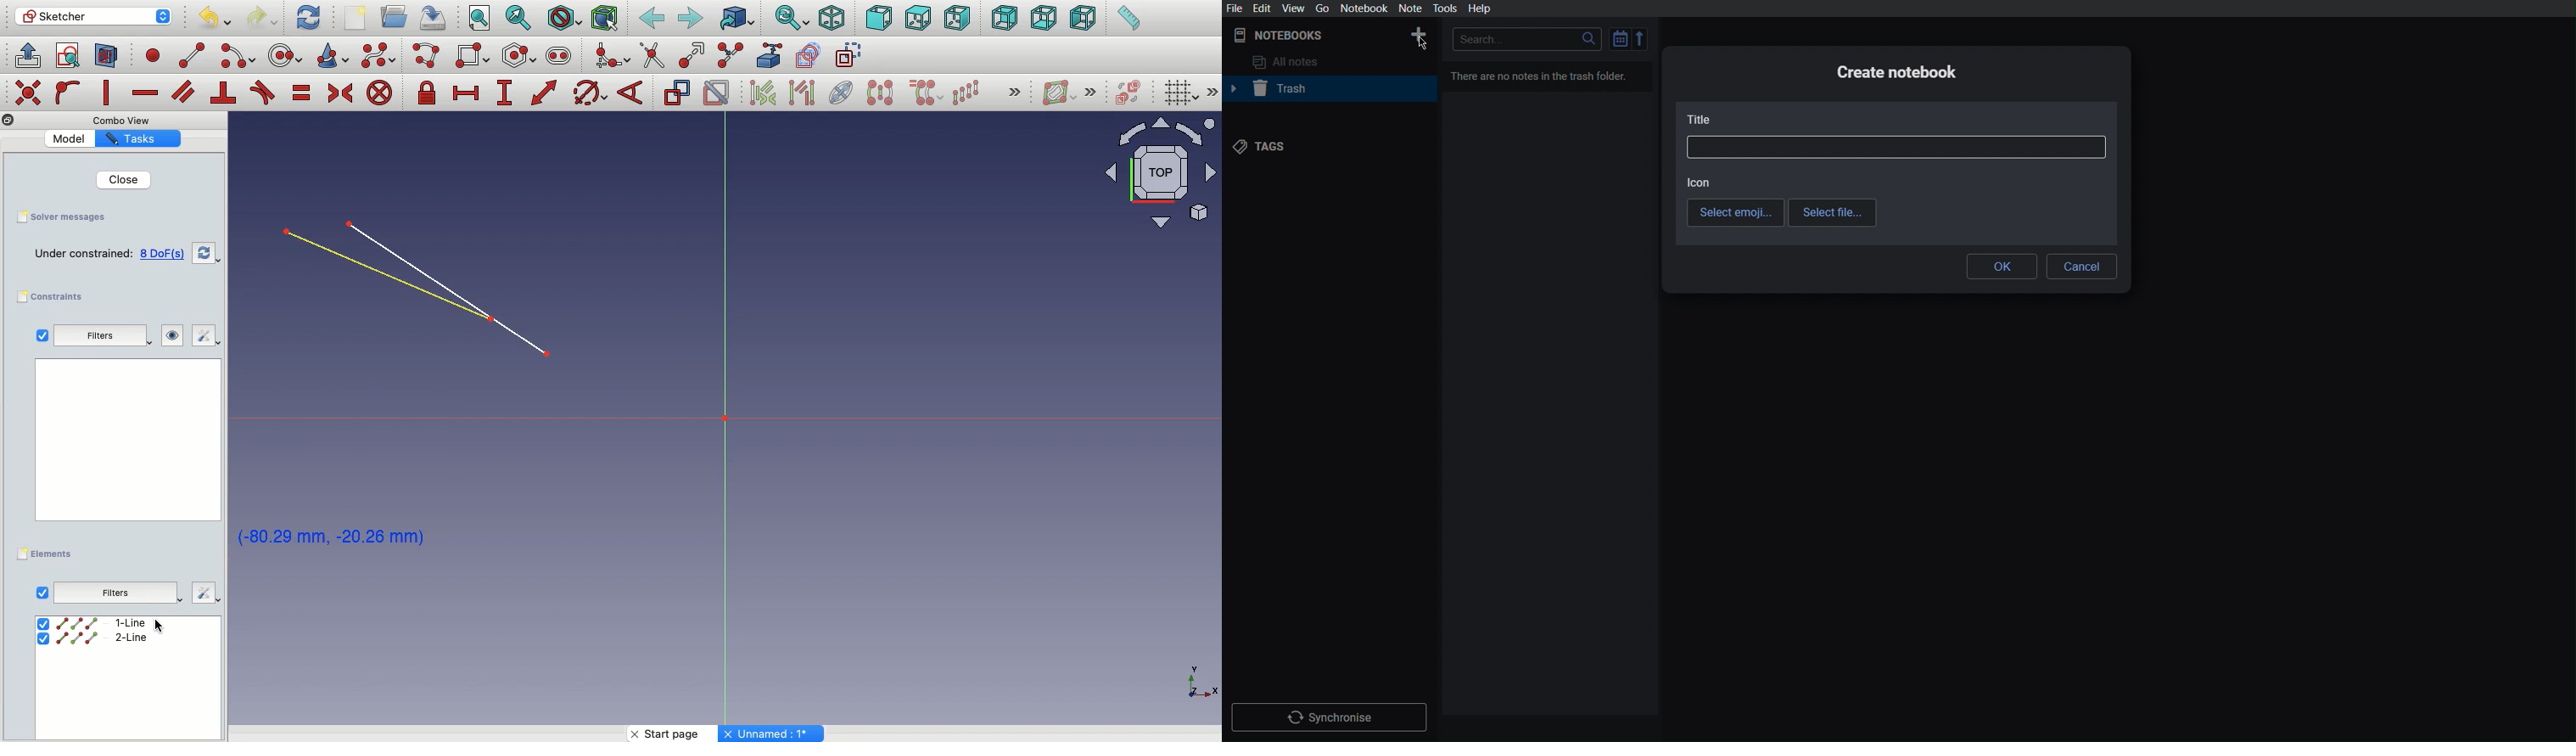 This screenshot has width=2576, height=756. What do you see at coordinates (1735, 213) in the screenshot?
I see `Select emoji` at bounding box center [1735, 213].